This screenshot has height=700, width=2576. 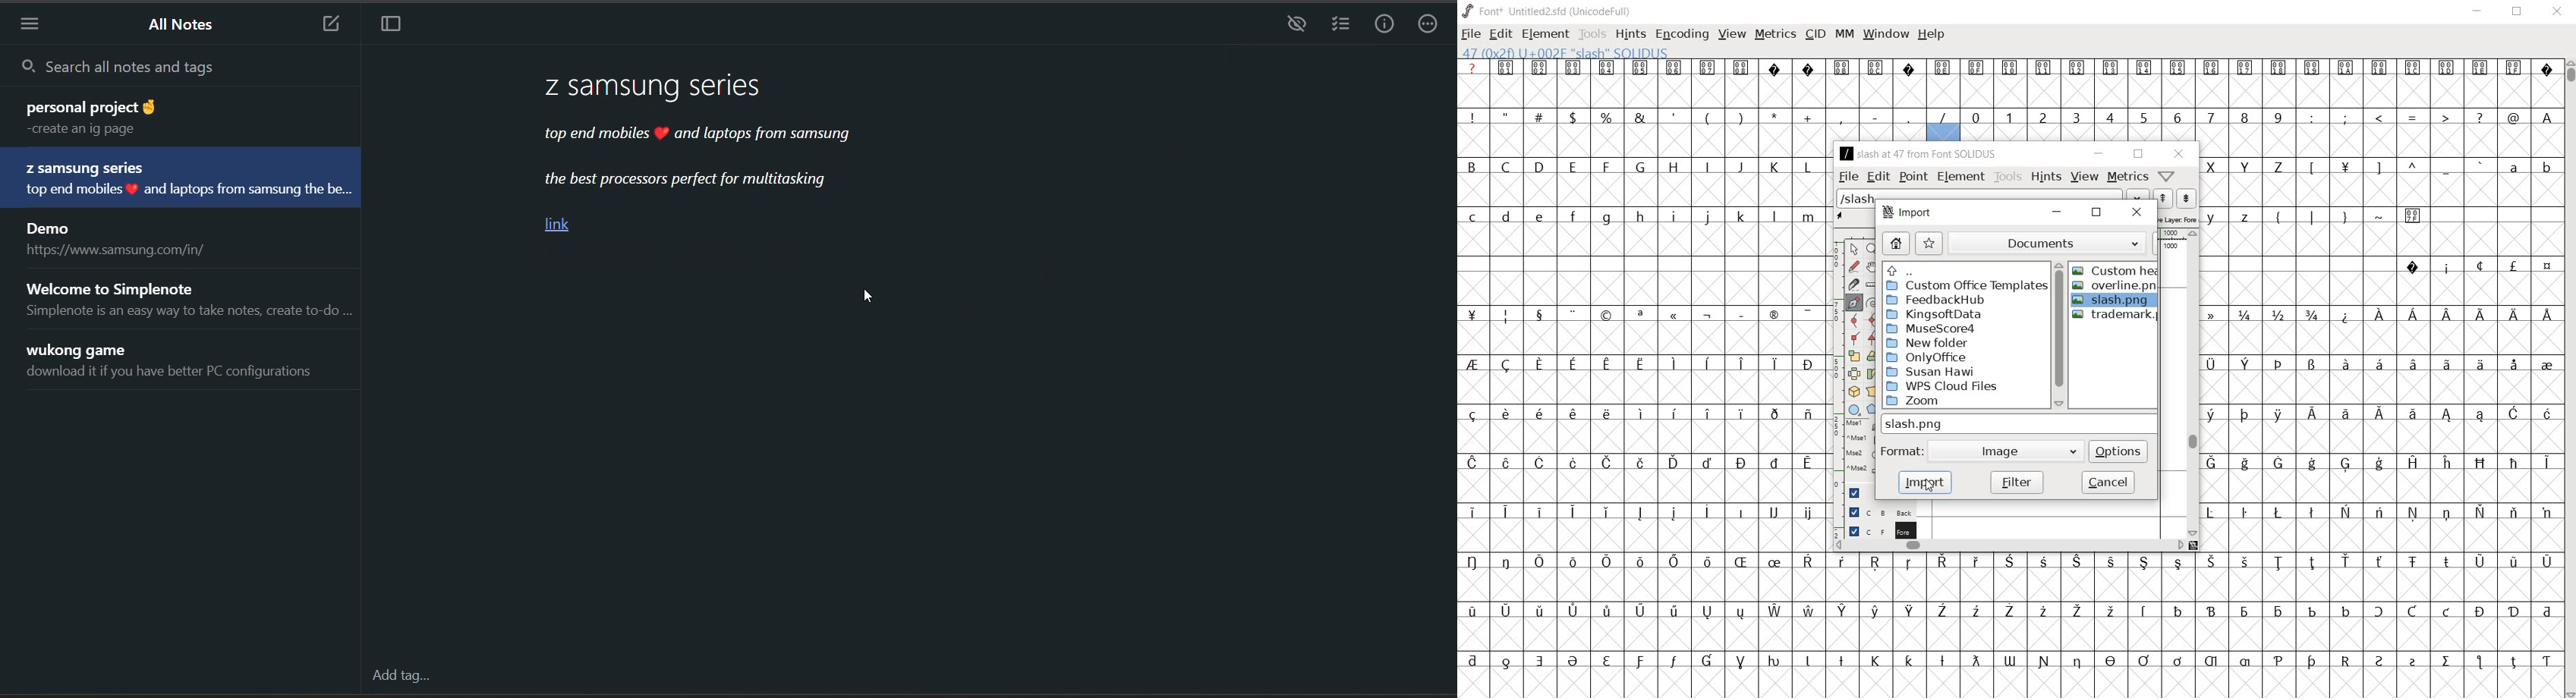 What do you see at coordinates (2380, 461) in the screenshot?
I see `special letters` at bounding box center [2380, 461].